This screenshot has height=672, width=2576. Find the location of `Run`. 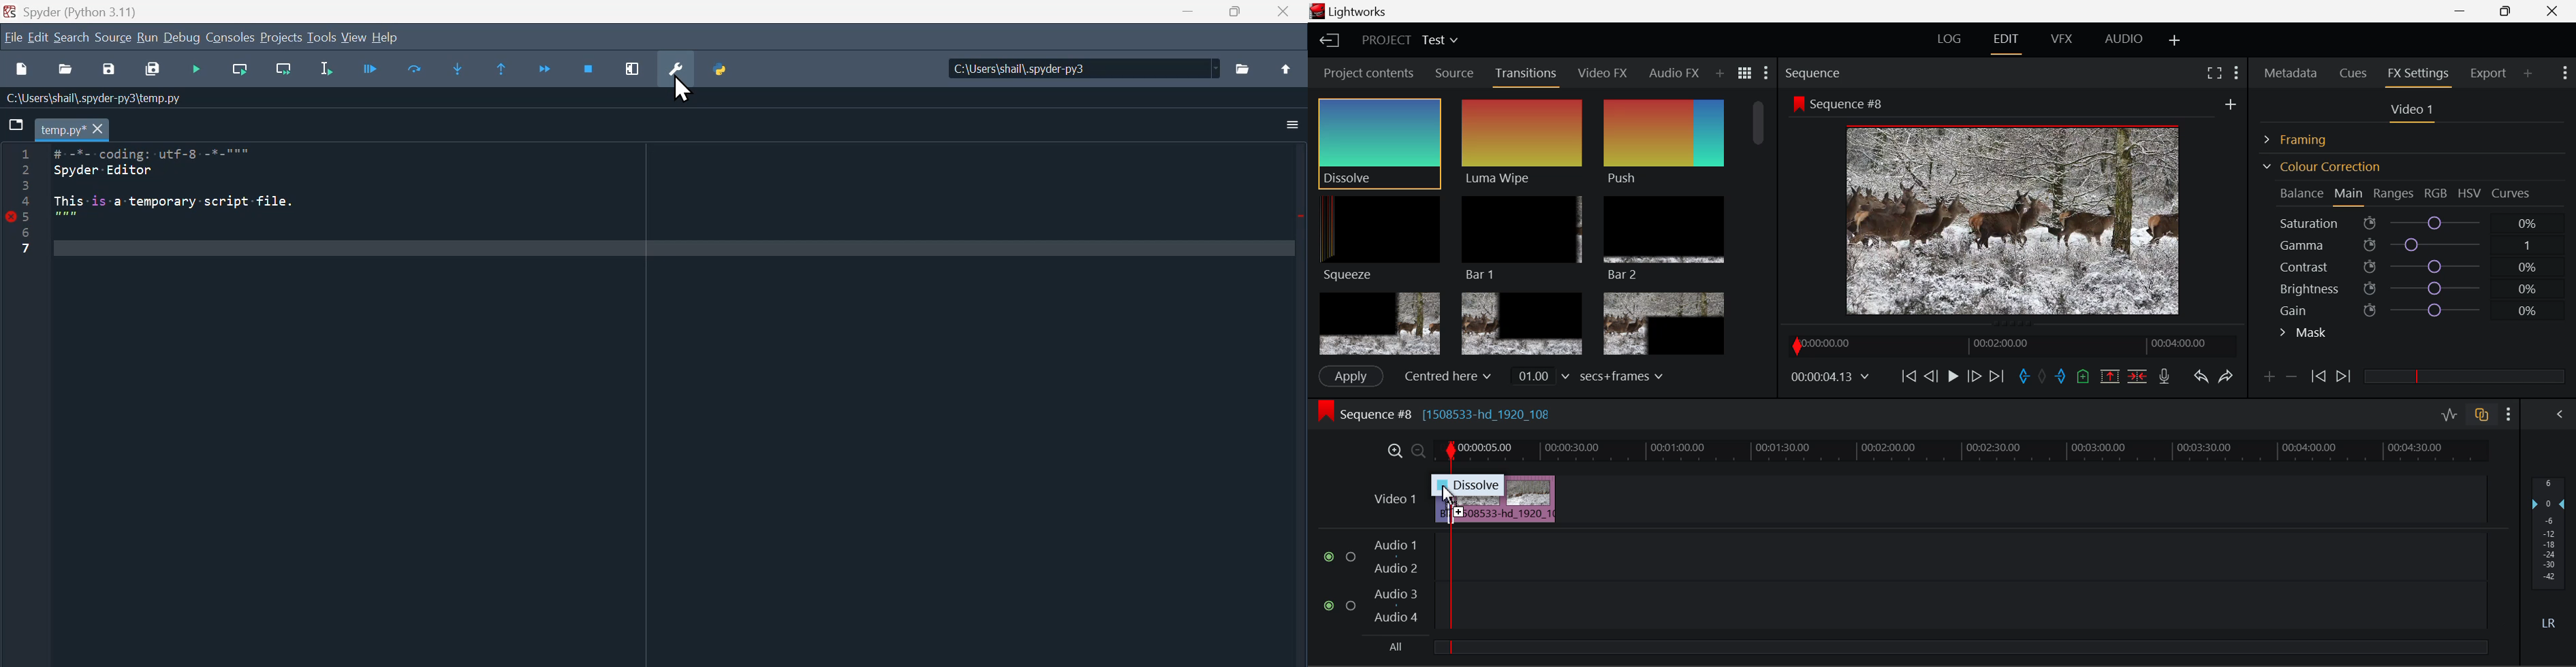

Run is located at coordinates (151, 40).